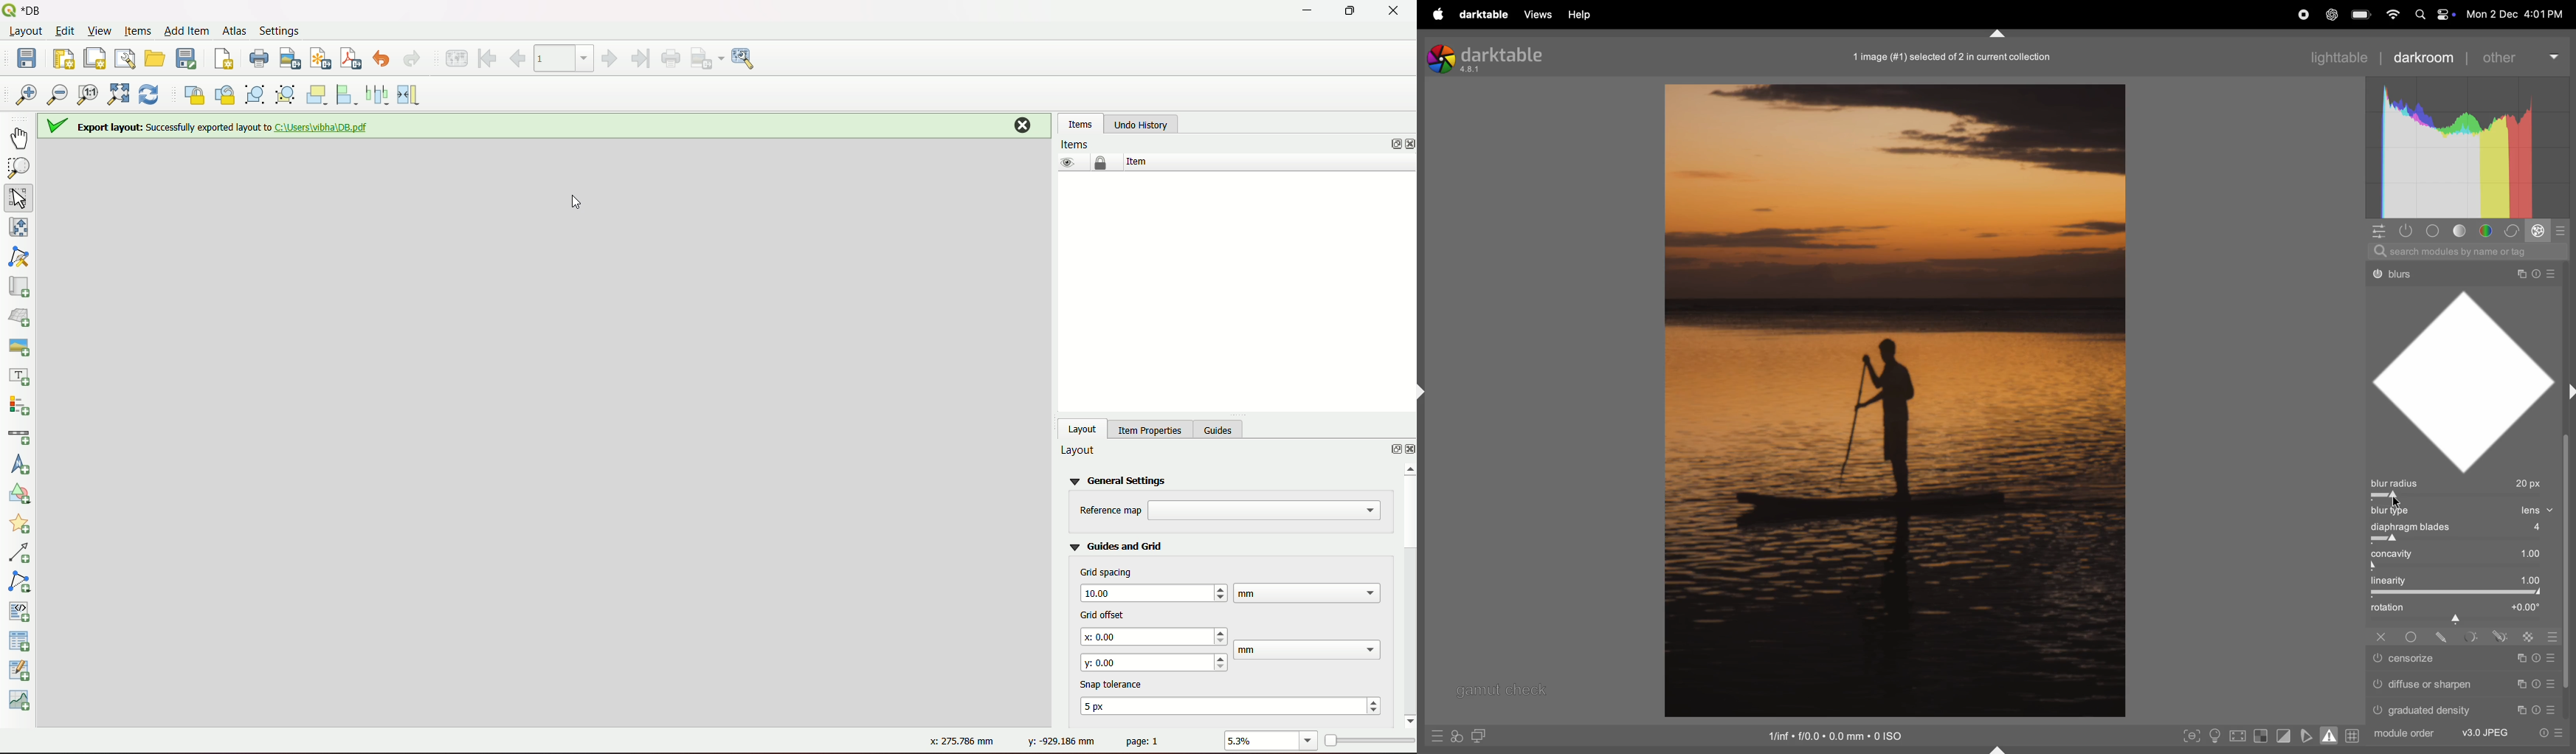 This screenshot has height=756, width=2576. What do you see at coordinates (22, 702) in the screenshot?
I see `elevation profile` at bounding box center [22, 702].